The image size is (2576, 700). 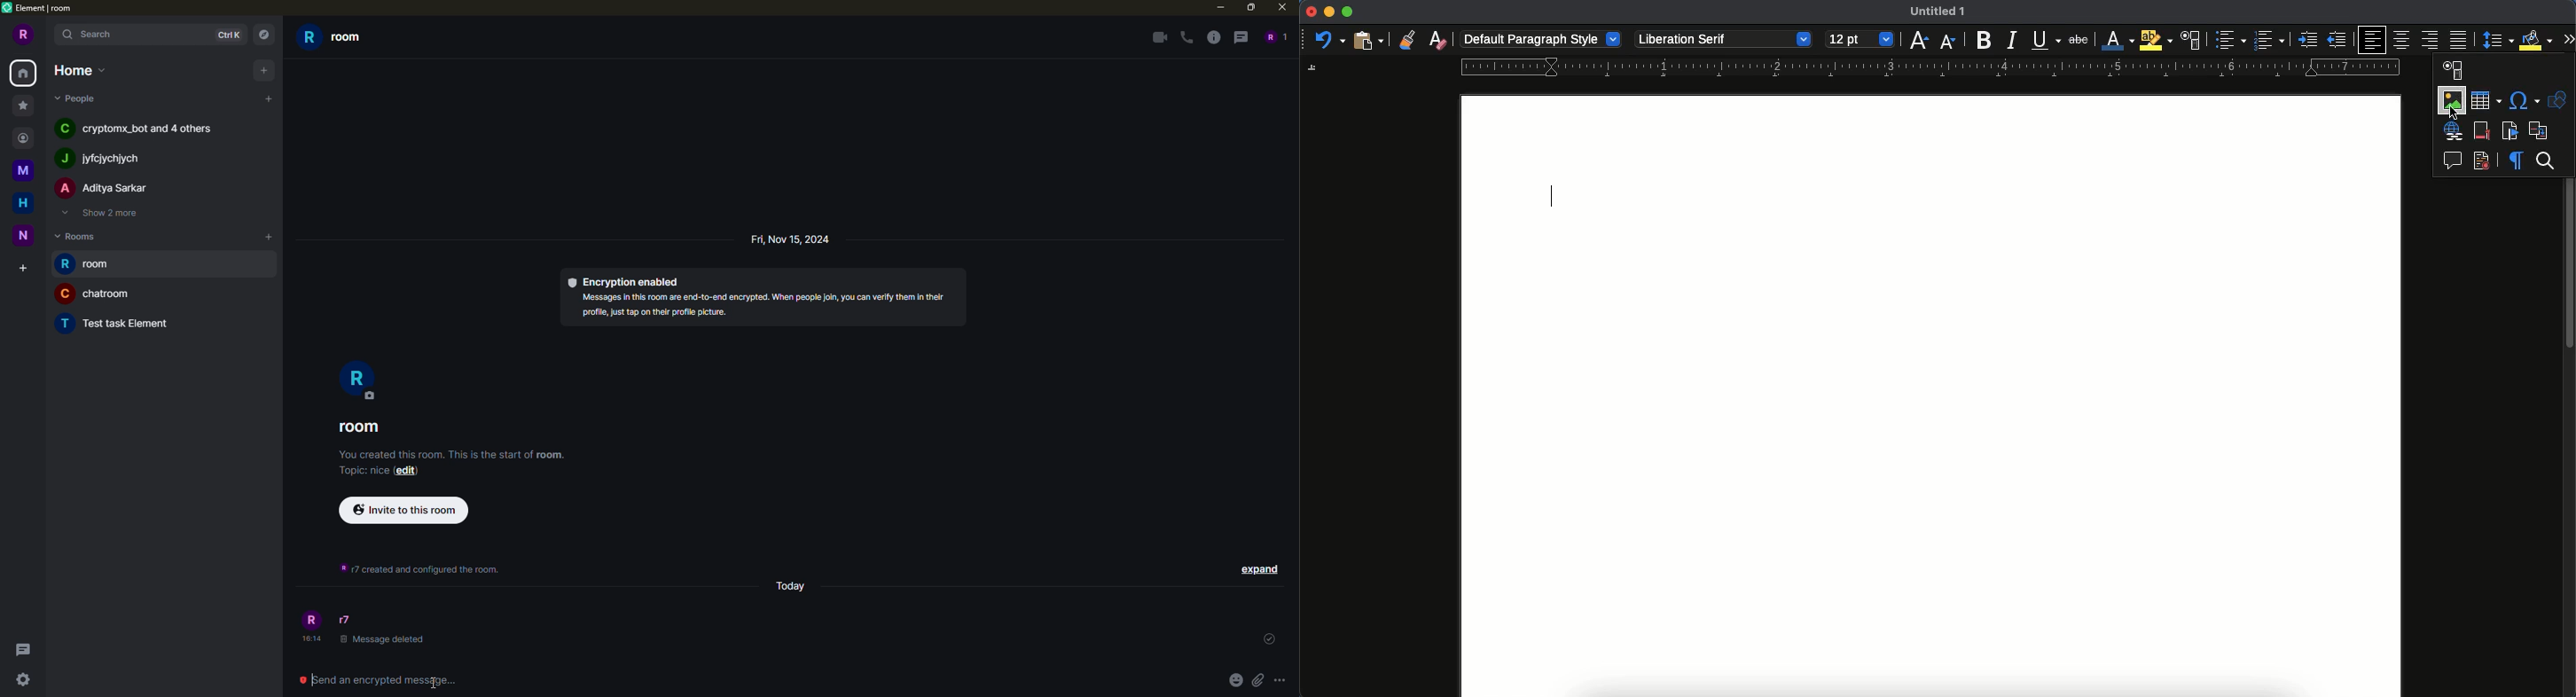 What do you see at coordinates (23, 678) in the screenshot?
I see `quick settings` at bounding box center [23, 678].